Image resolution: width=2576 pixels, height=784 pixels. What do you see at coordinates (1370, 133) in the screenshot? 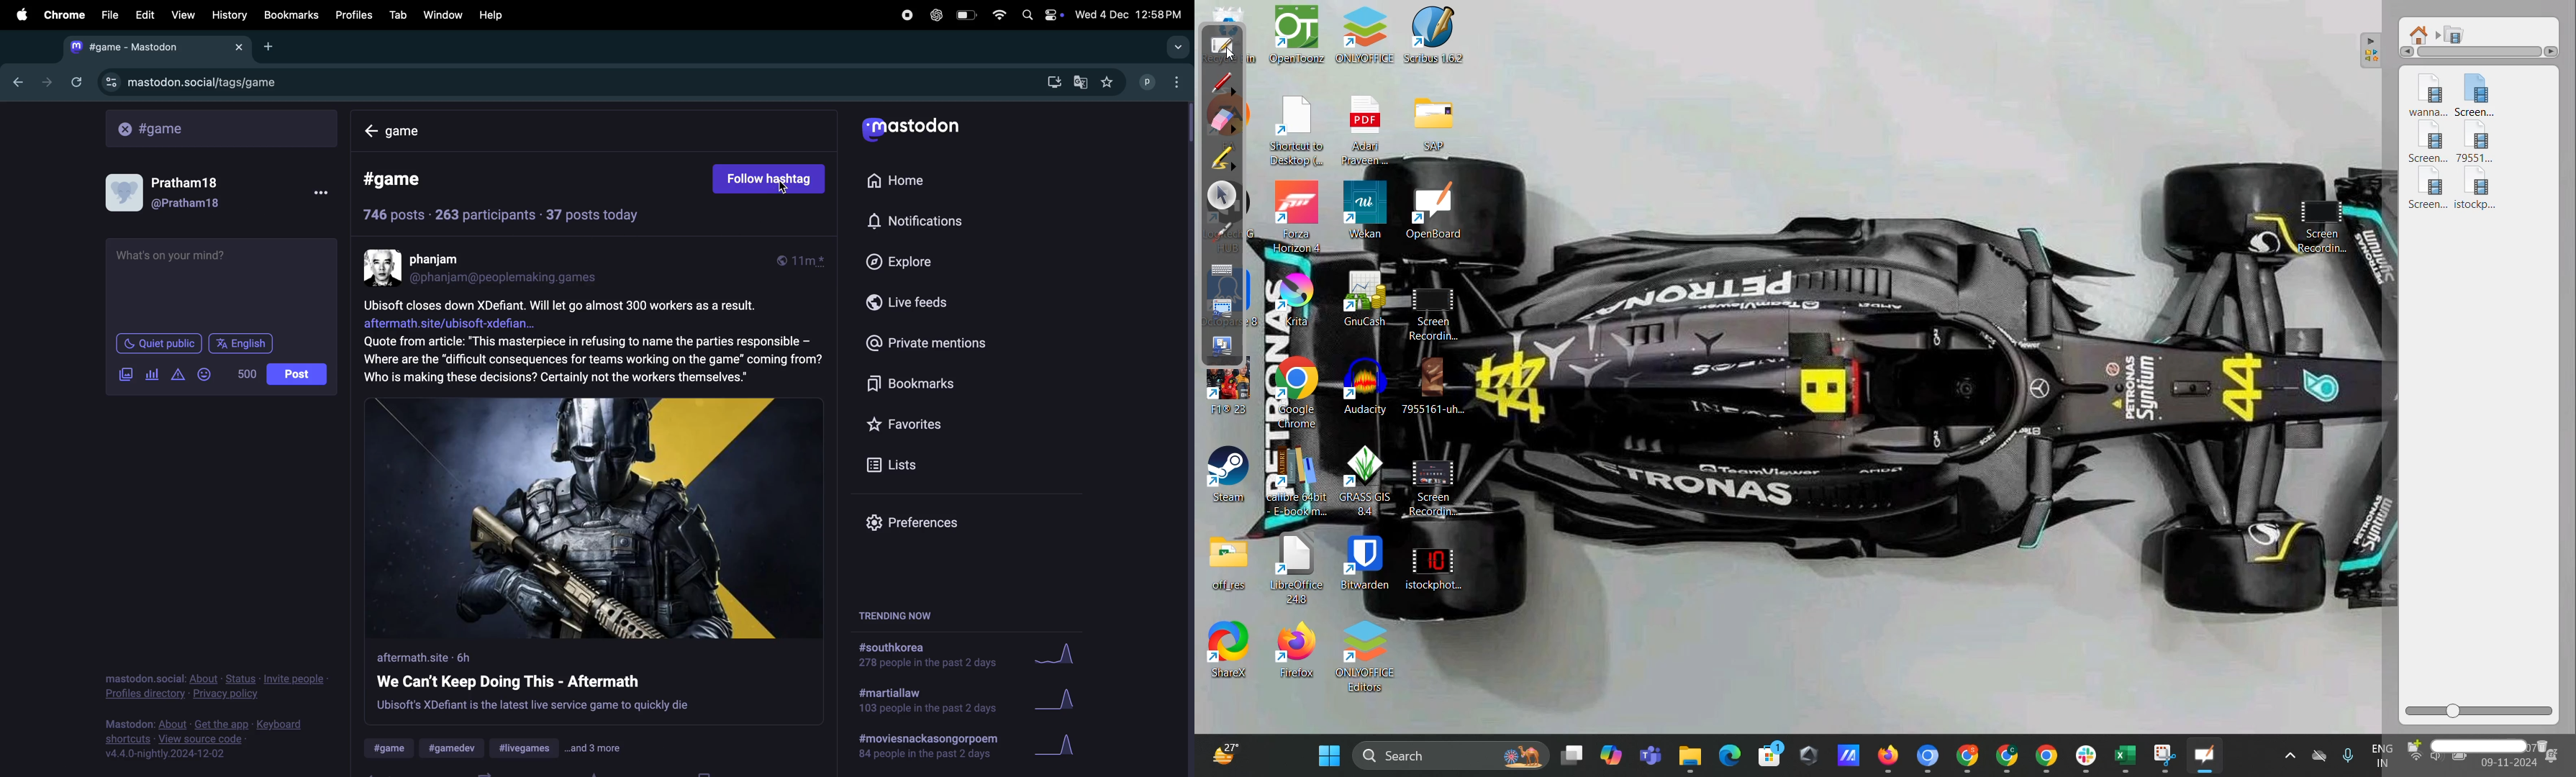
I see `Adan Pravenn` at bounding box center [1370, 133].